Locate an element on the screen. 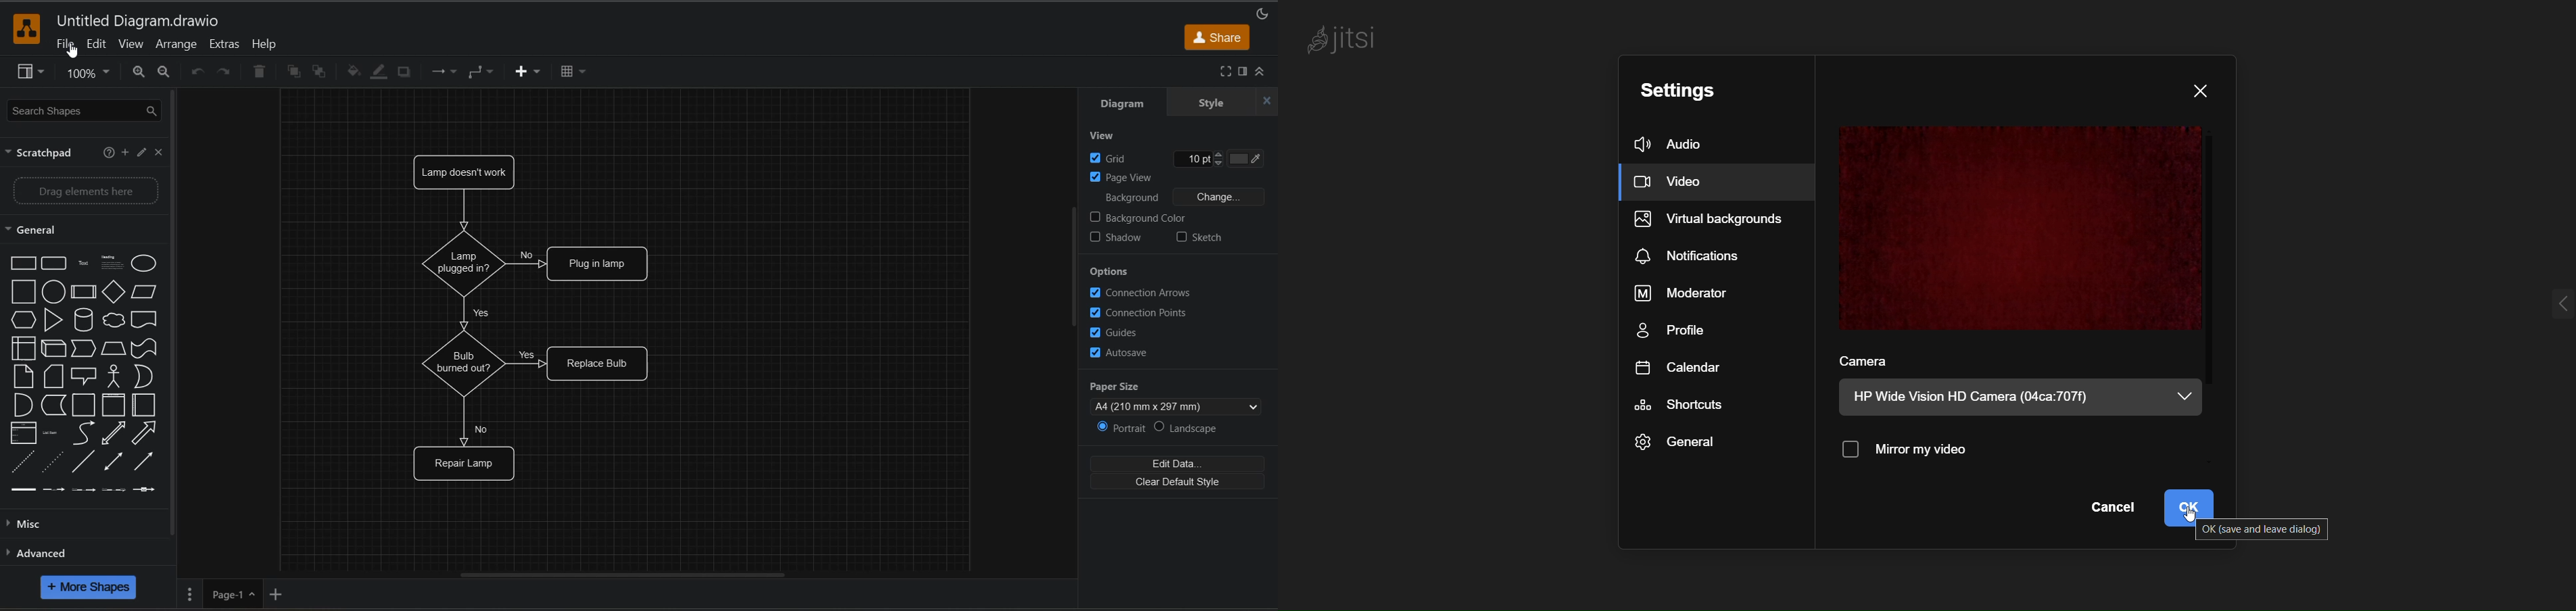  drag elements is located at coordinates (83, 193).